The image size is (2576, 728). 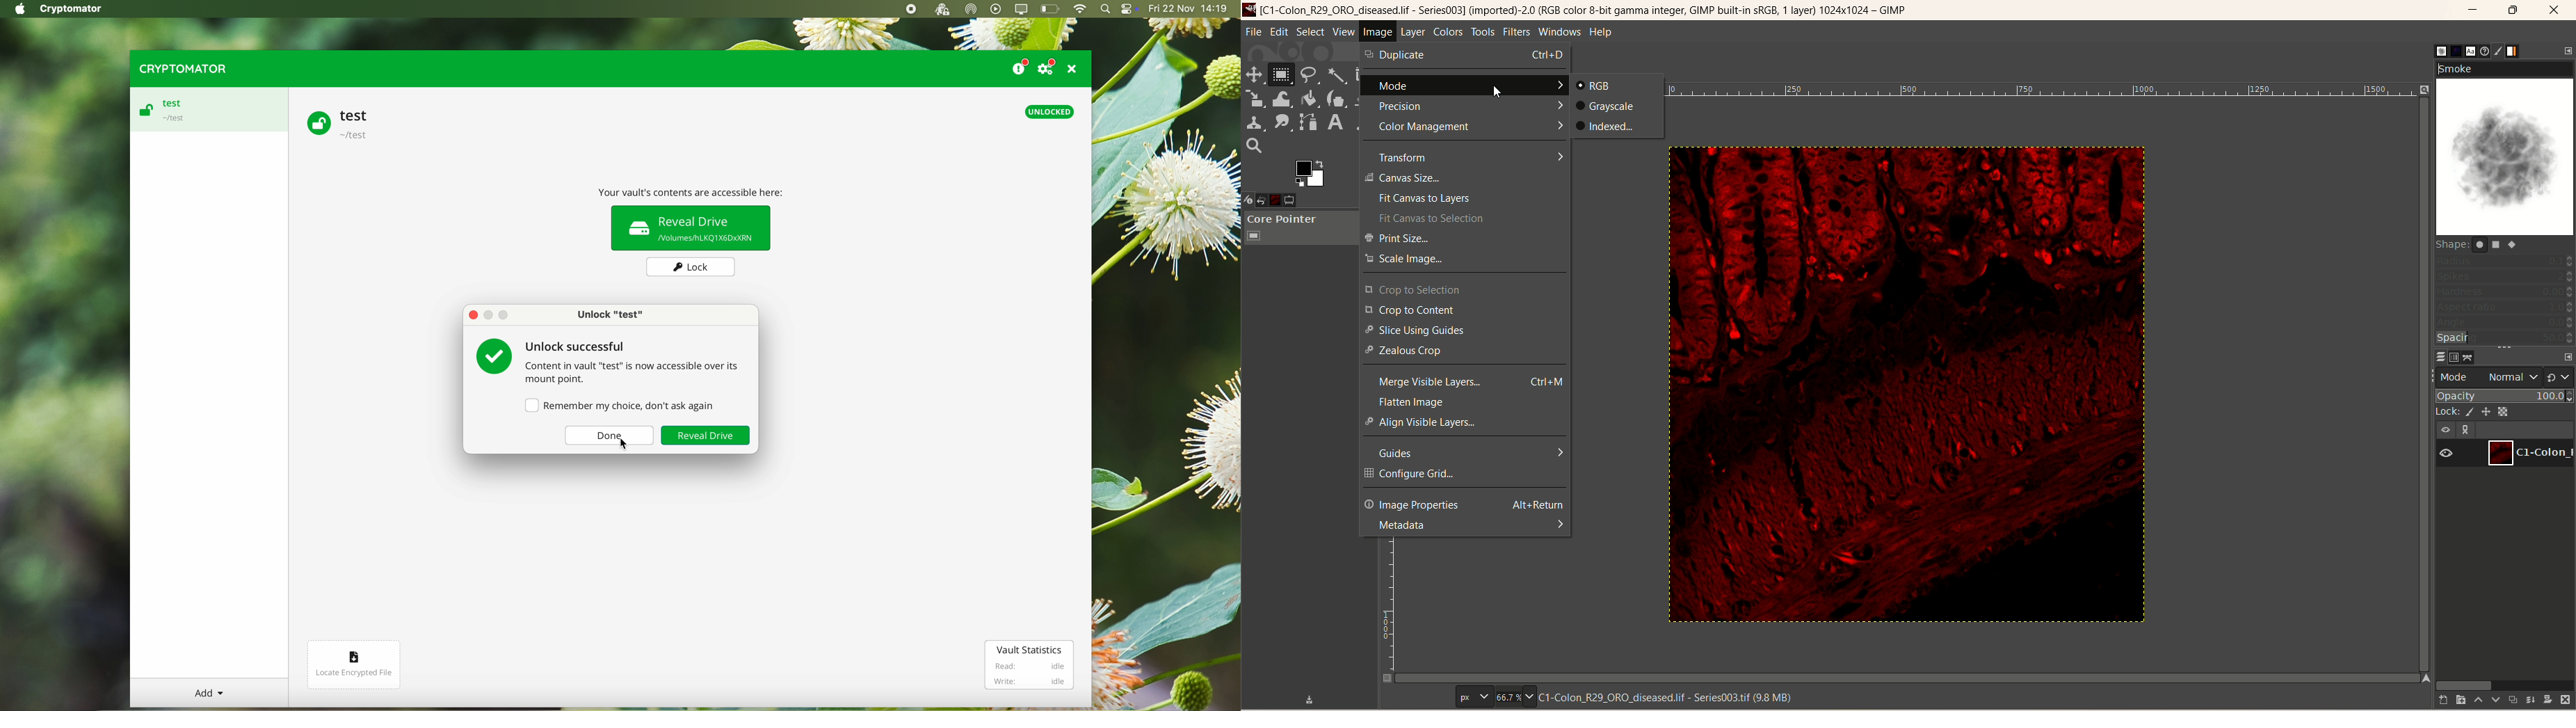 What do you see at coordinates (1249, 200) in the screenshot?
I see `device status` at bounding box center [1249, 200].